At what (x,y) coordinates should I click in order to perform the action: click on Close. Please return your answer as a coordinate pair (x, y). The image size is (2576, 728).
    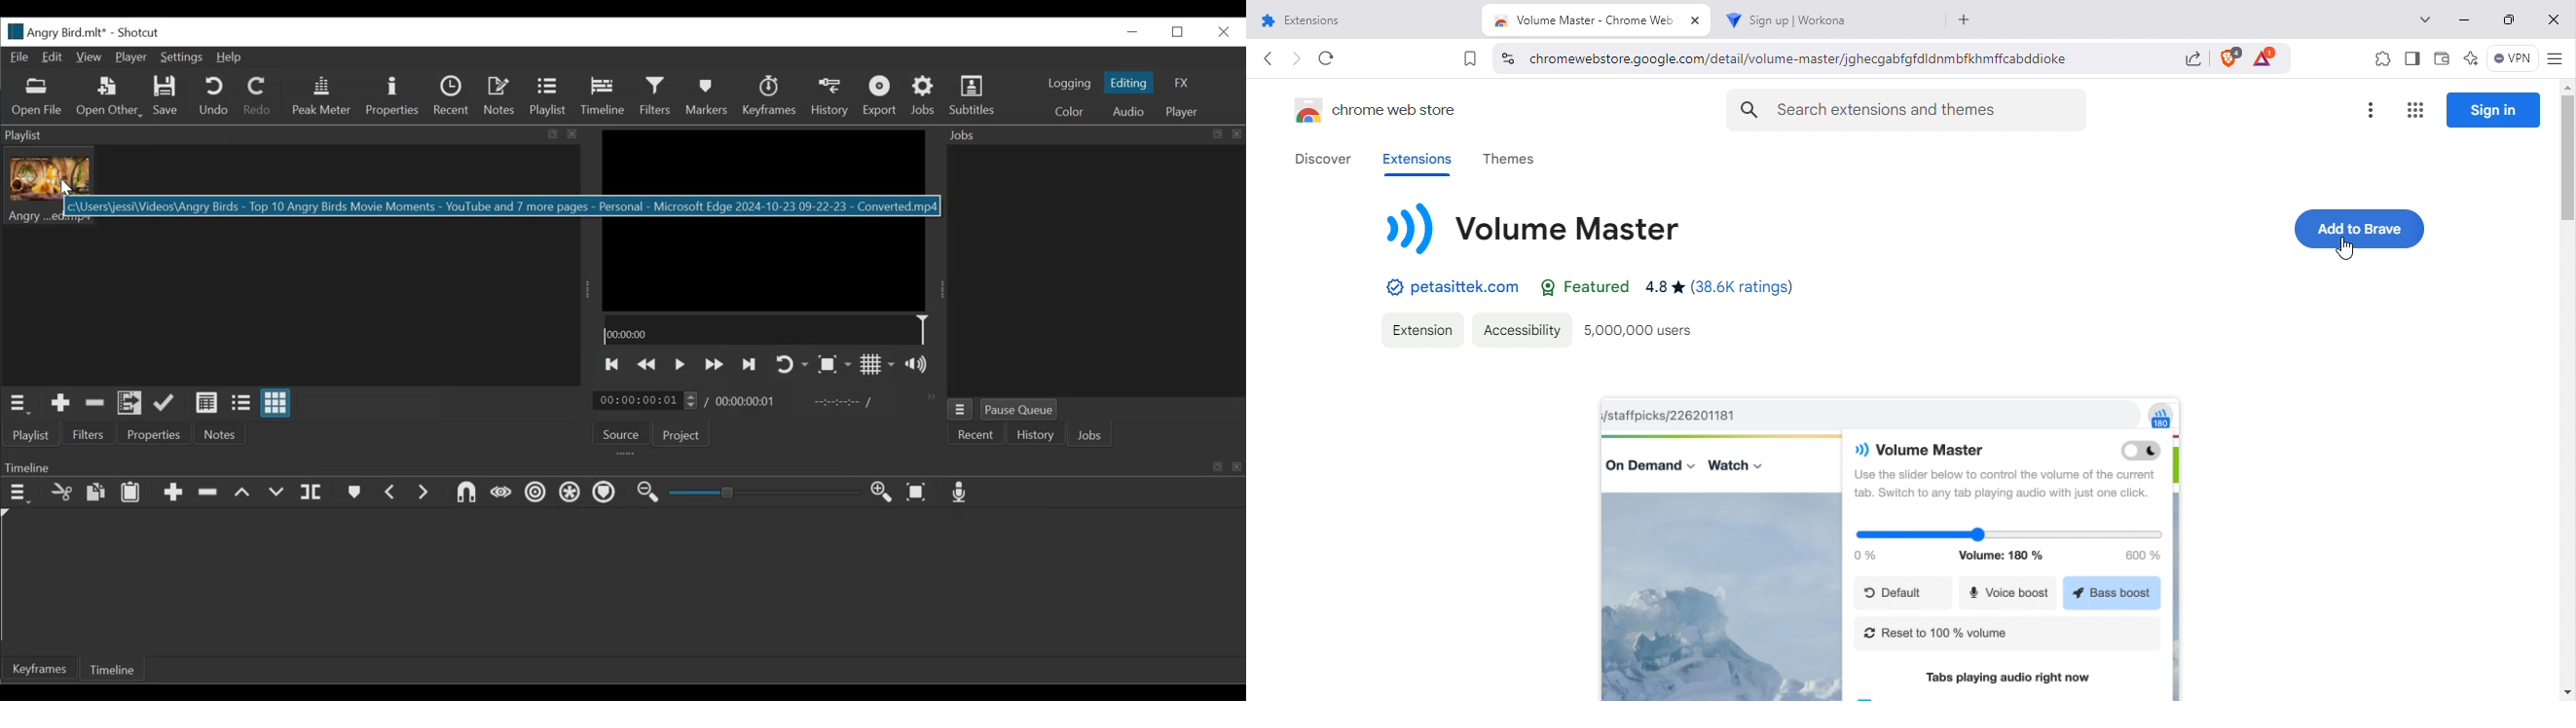
    Looking at the image, I should click on (1134, 32).